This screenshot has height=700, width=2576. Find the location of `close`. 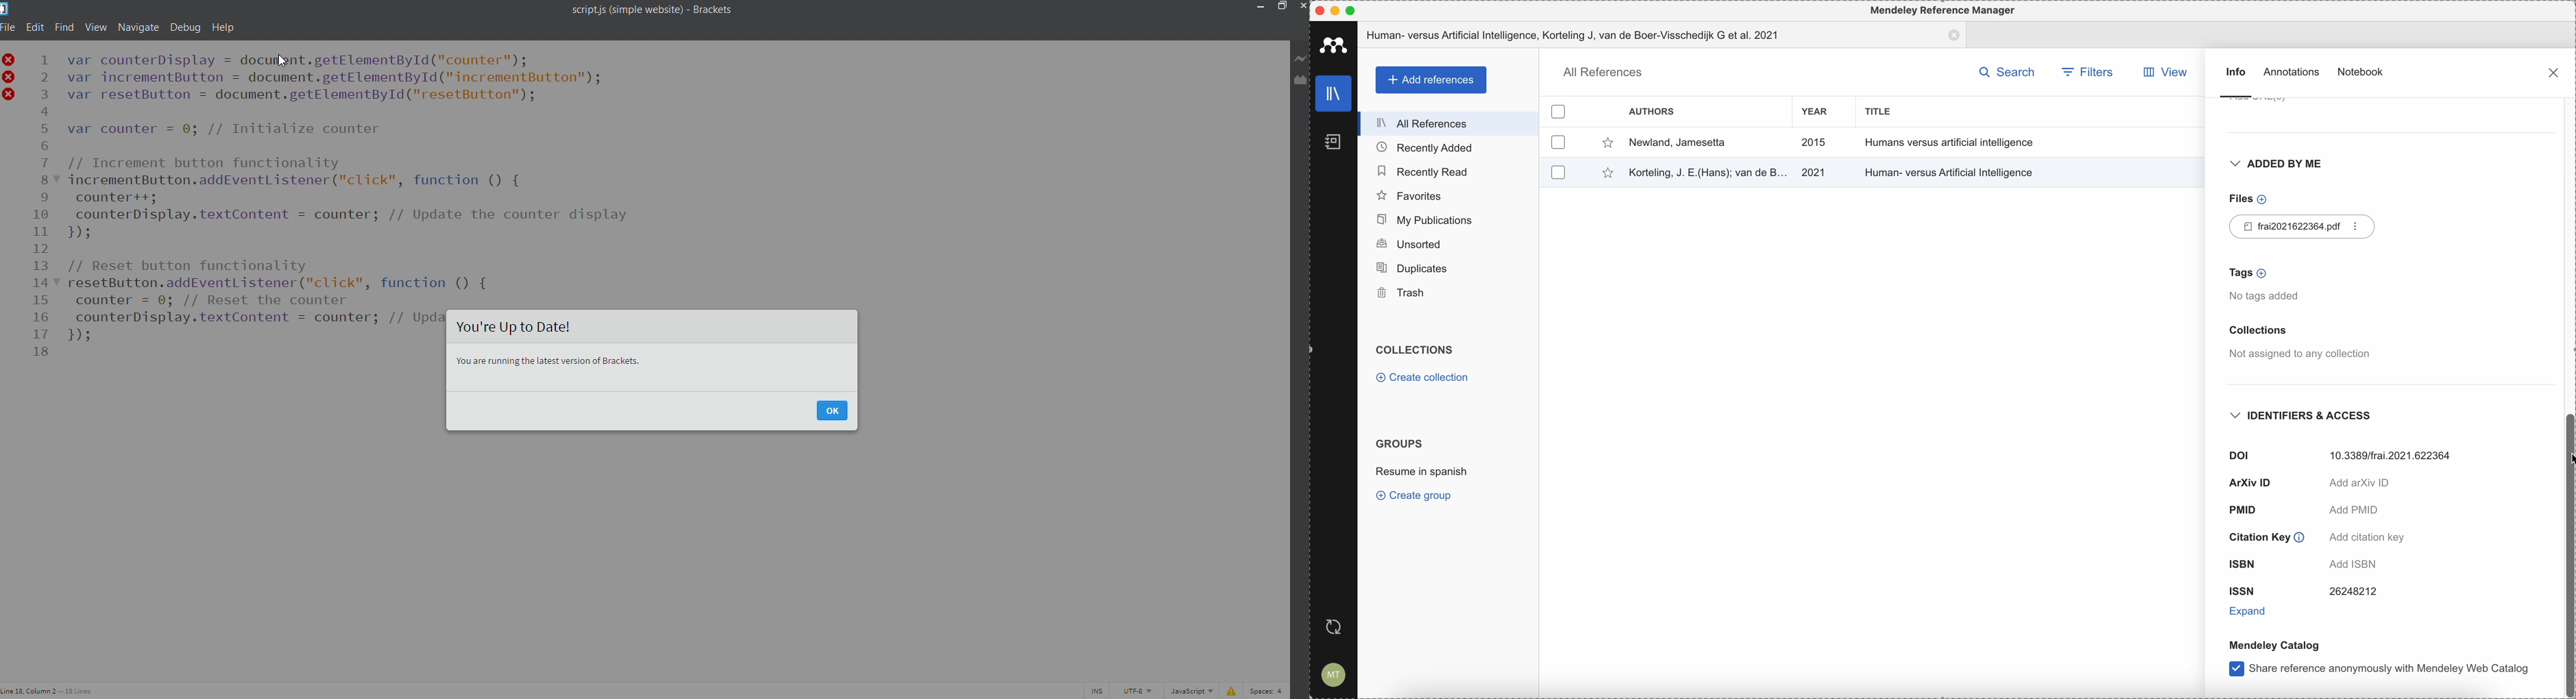

close is located at coordinates (1301, 6).